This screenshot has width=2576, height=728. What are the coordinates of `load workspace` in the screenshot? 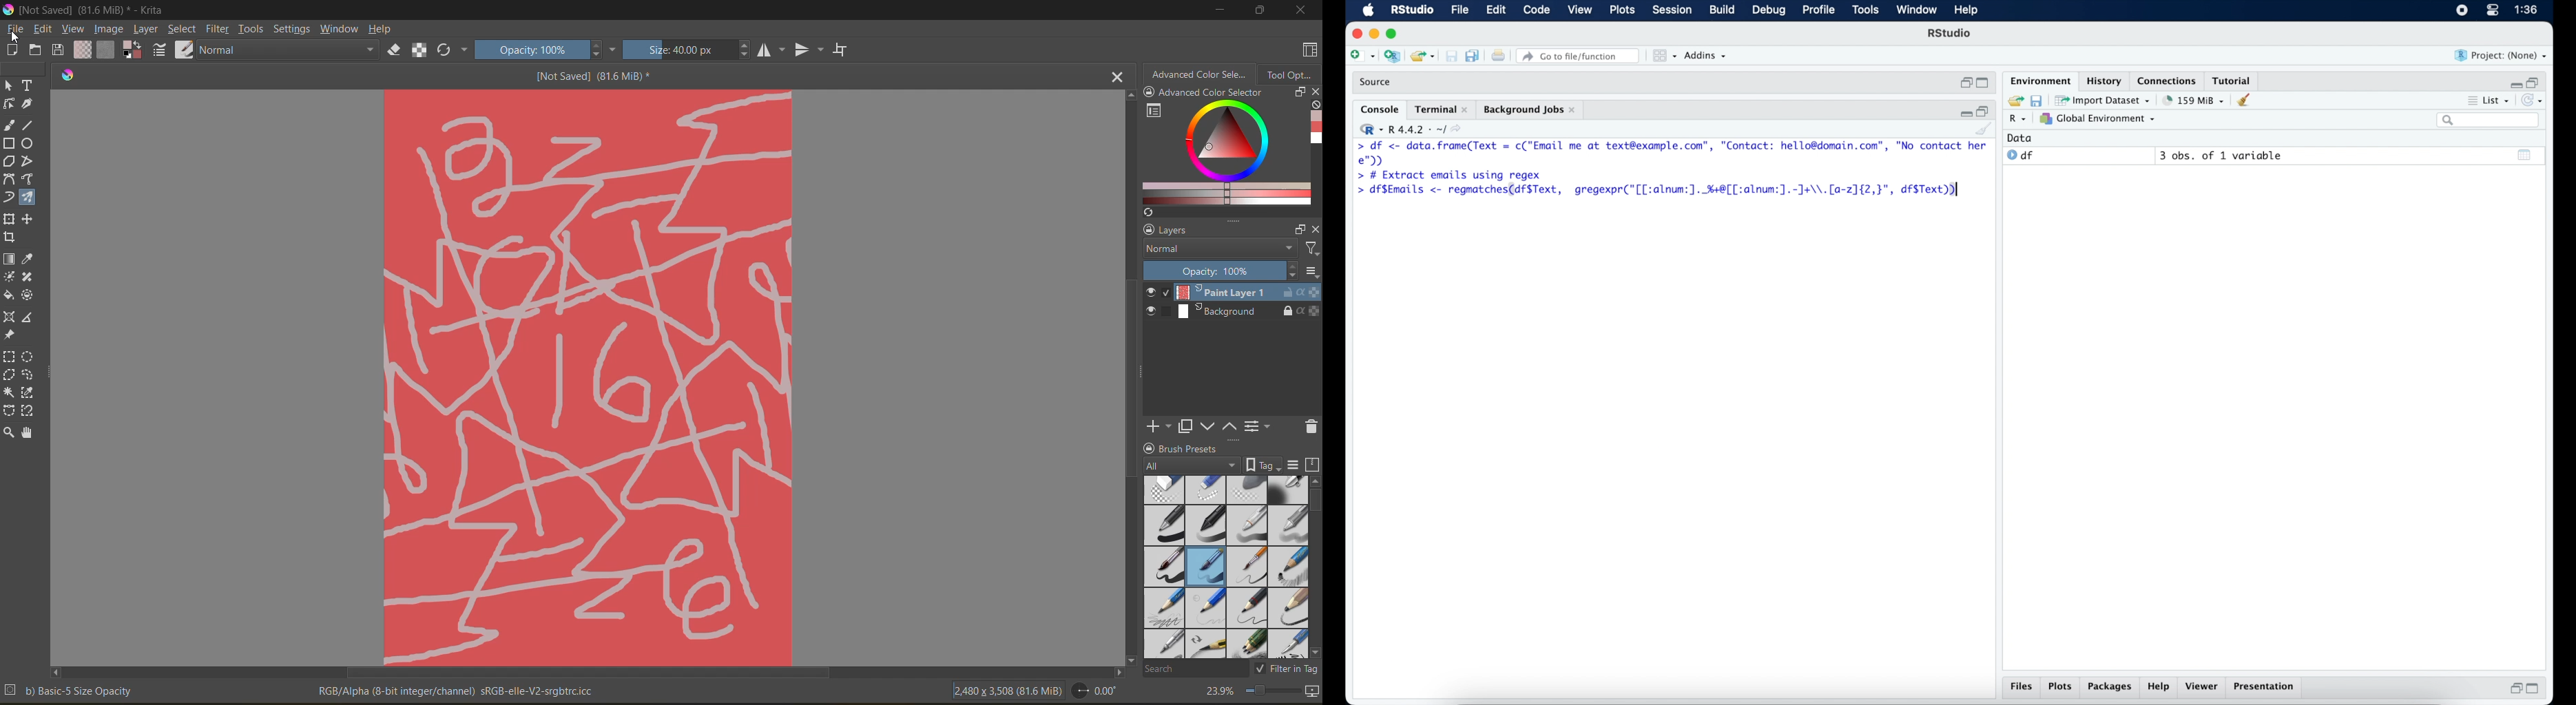 It's located at (2015, 99).